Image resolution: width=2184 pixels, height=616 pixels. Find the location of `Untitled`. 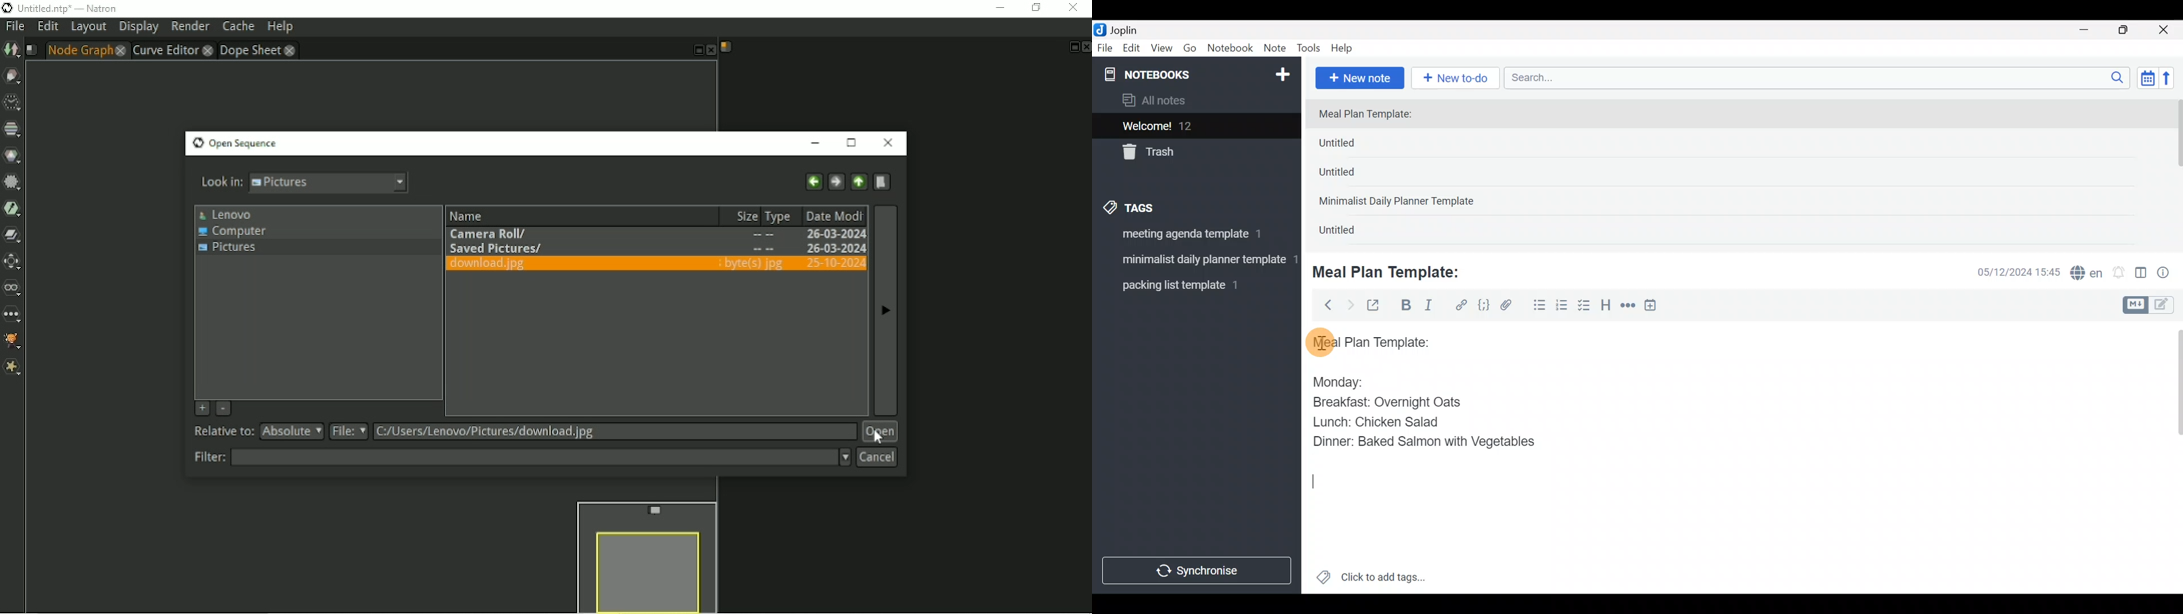

Untitled is located at coordinates (1352, 176).